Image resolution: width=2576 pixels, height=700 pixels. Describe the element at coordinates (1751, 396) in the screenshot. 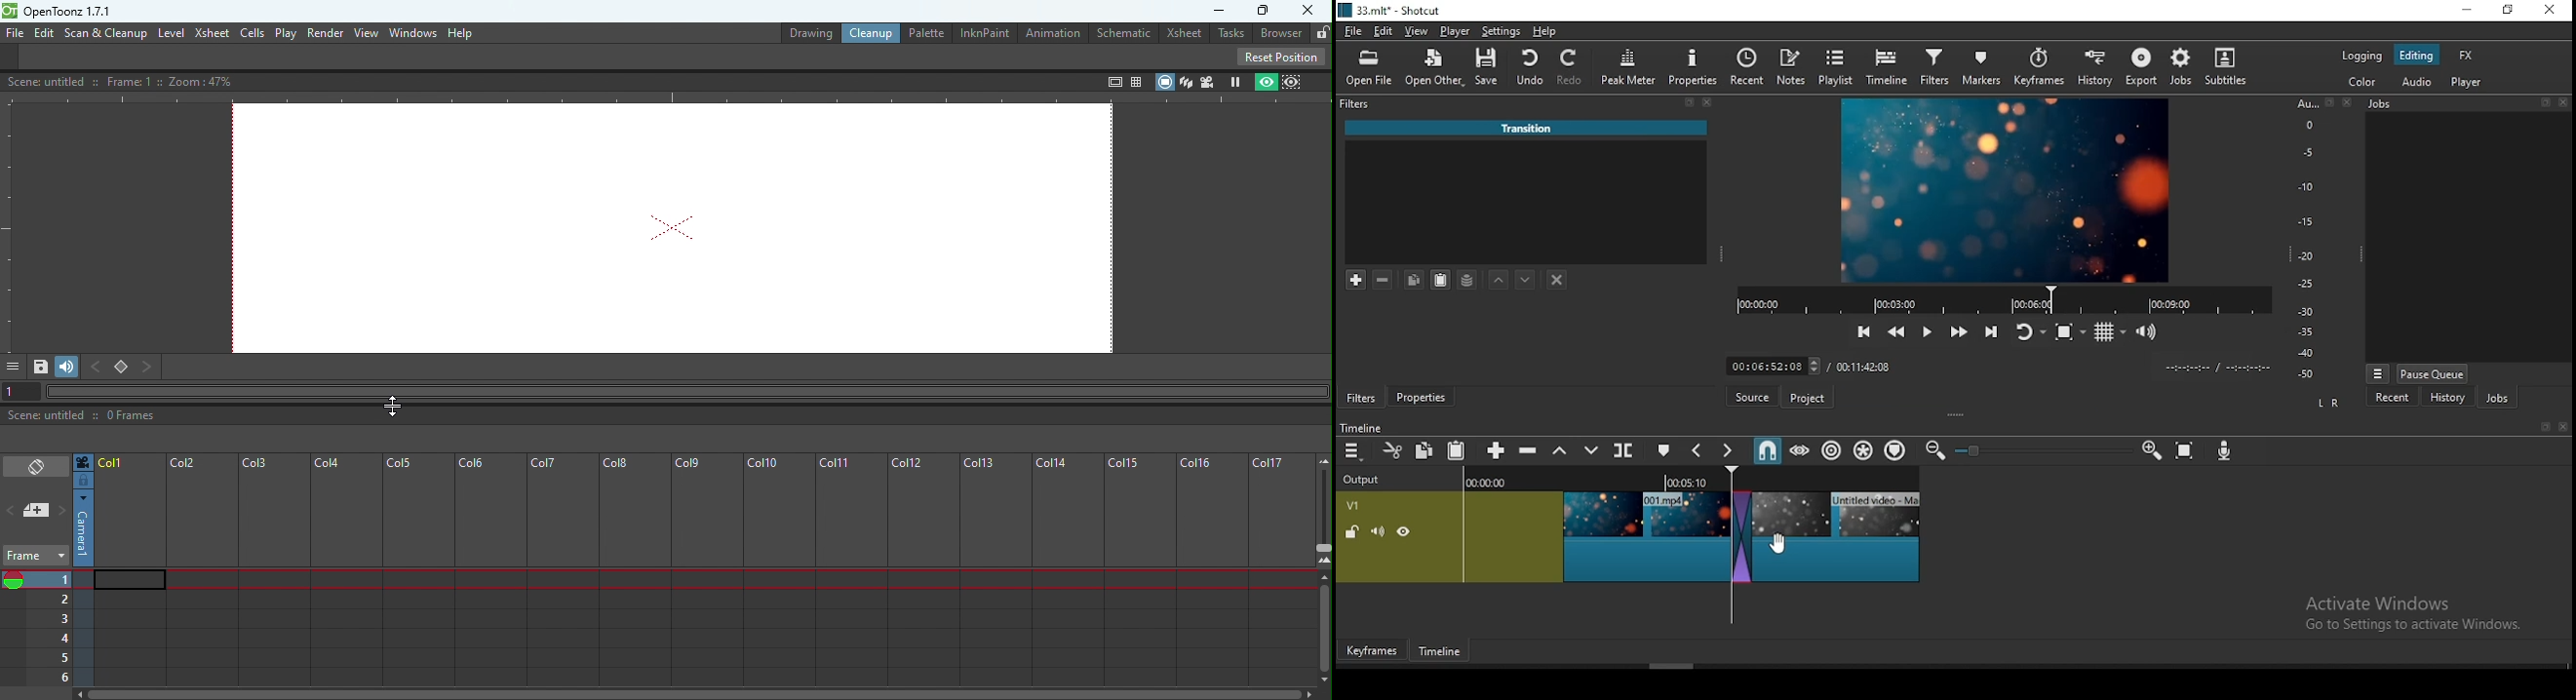

I see `source` at that location.